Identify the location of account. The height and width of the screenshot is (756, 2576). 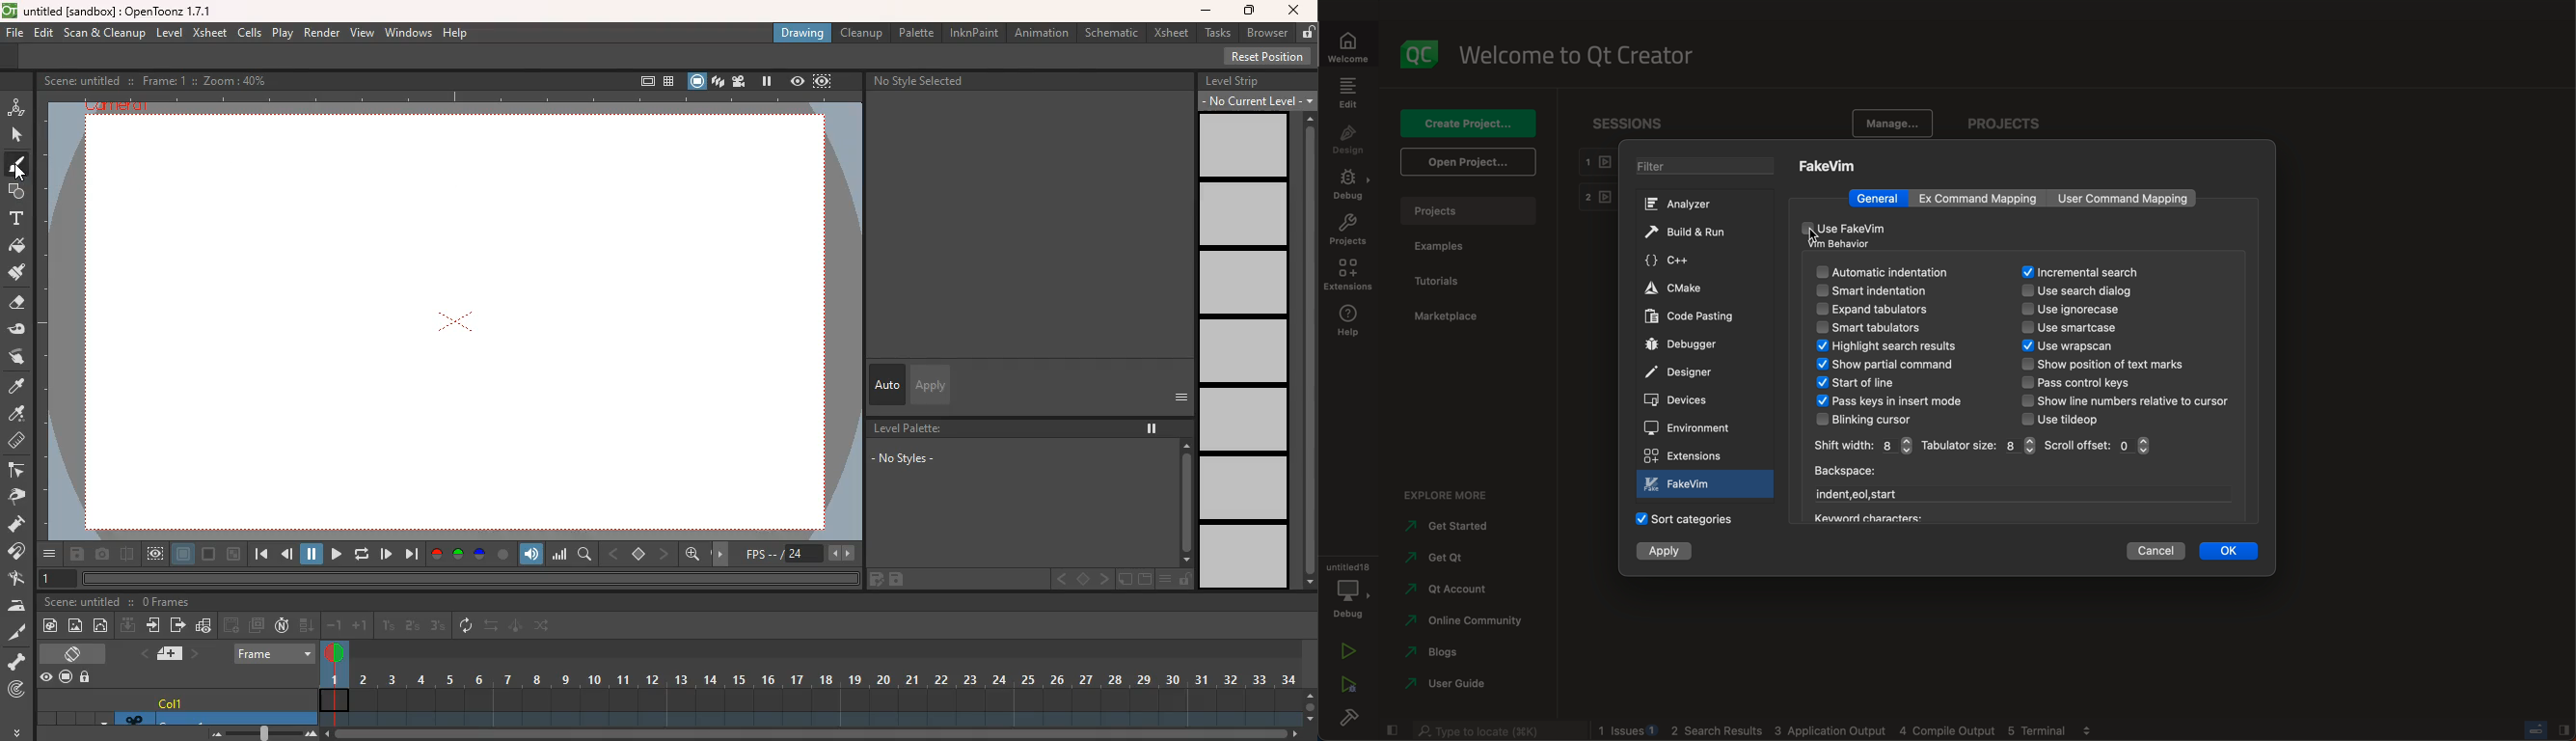
(1460, 589).